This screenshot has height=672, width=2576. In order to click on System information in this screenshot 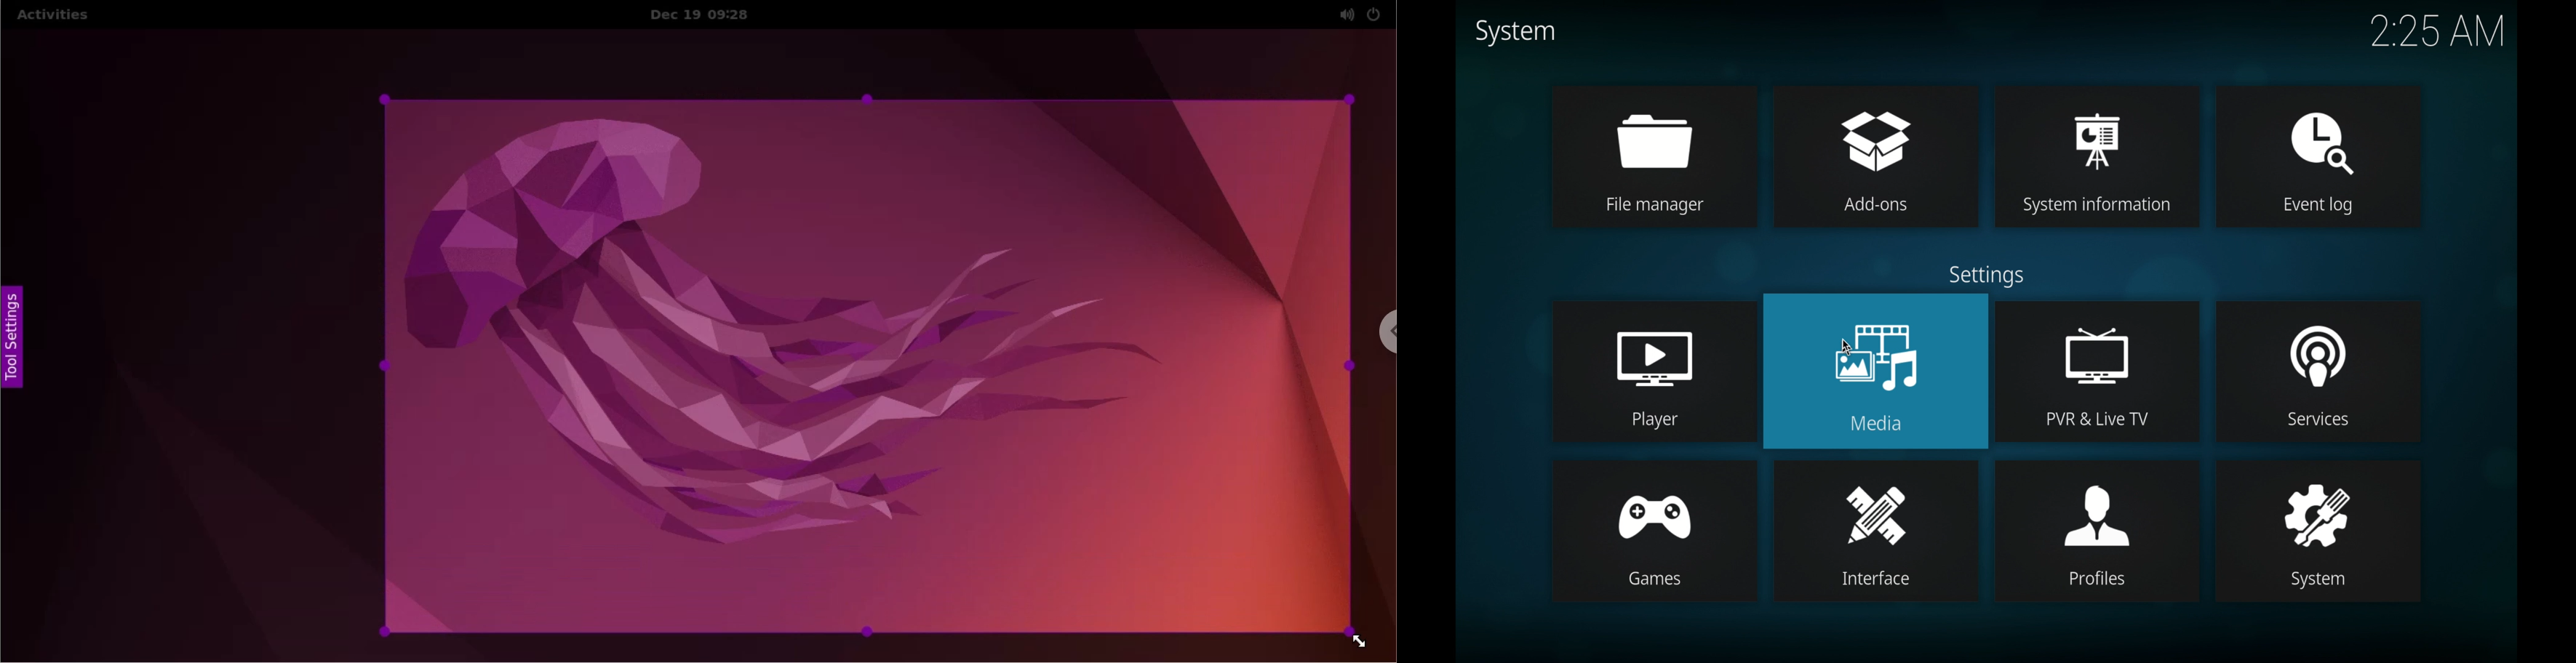, I will do `click(2096, 206)`.